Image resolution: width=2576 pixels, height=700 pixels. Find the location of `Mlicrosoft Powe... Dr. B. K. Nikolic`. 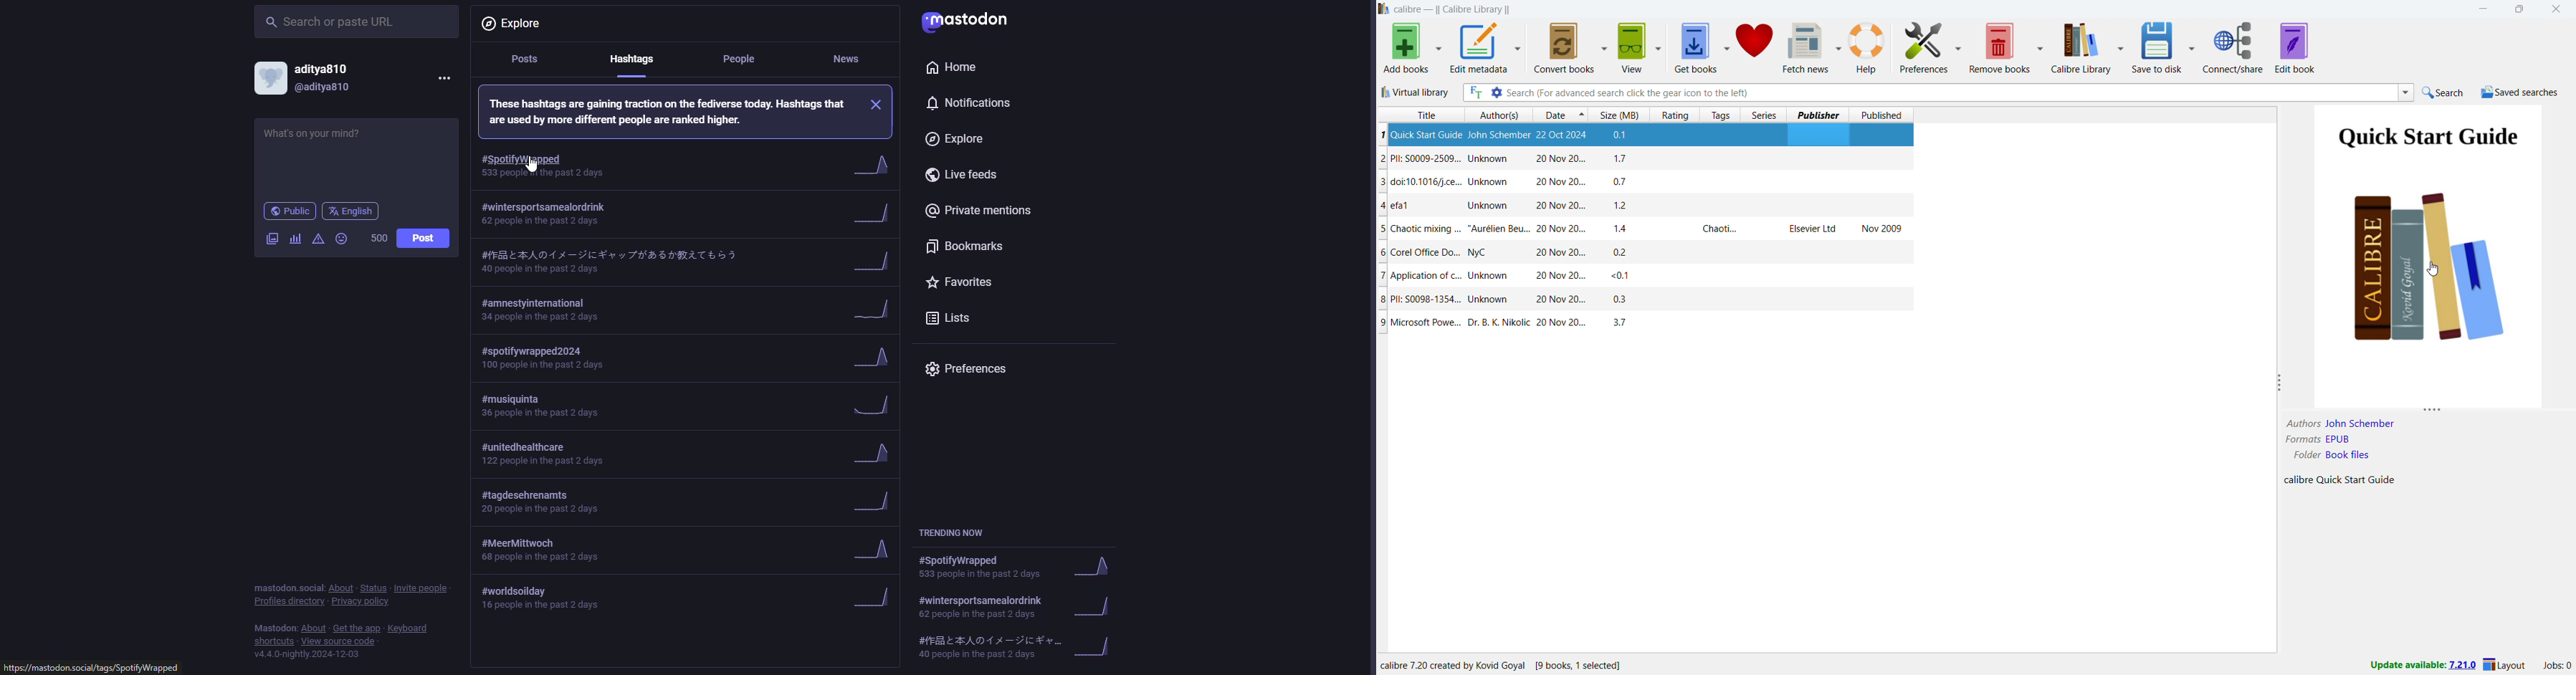

Mlicrosoft Powe... Dr. B. K. Nikolic is located at coordinates (1455, 322).